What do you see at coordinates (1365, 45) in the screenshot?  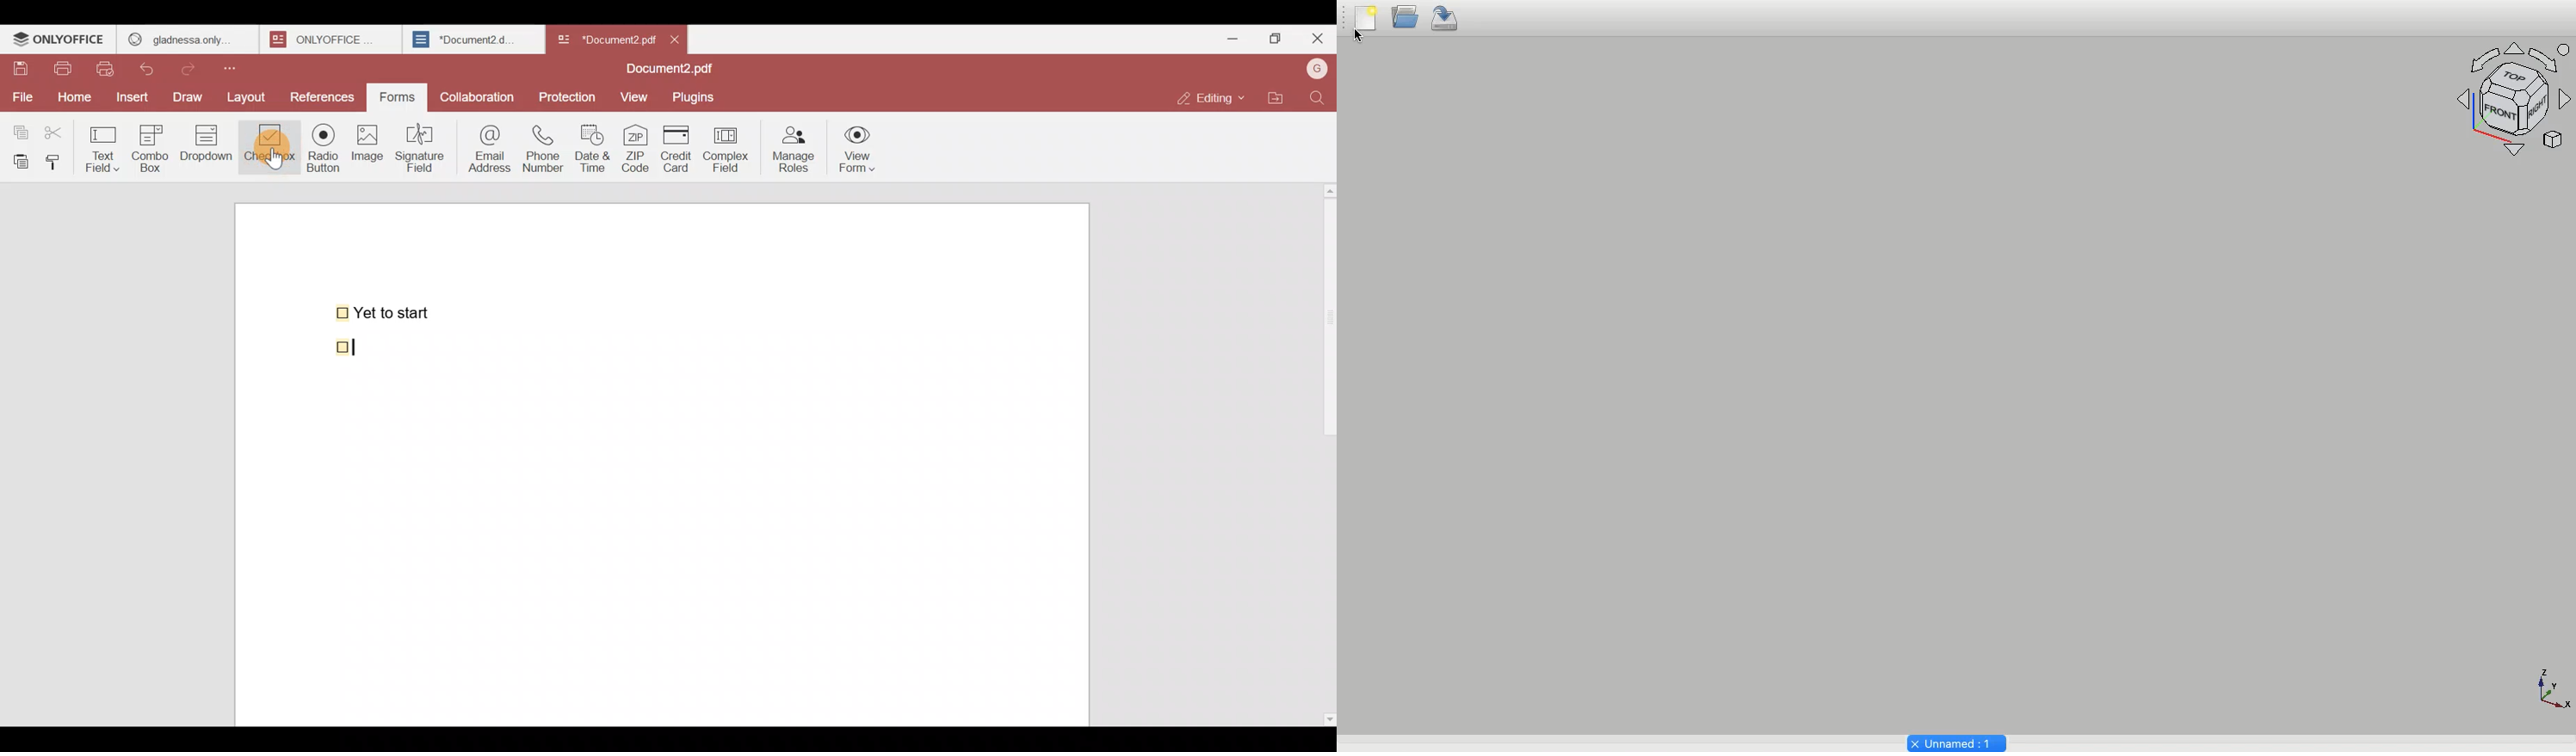 I see `cursor` at bounding box center [1365, 45].